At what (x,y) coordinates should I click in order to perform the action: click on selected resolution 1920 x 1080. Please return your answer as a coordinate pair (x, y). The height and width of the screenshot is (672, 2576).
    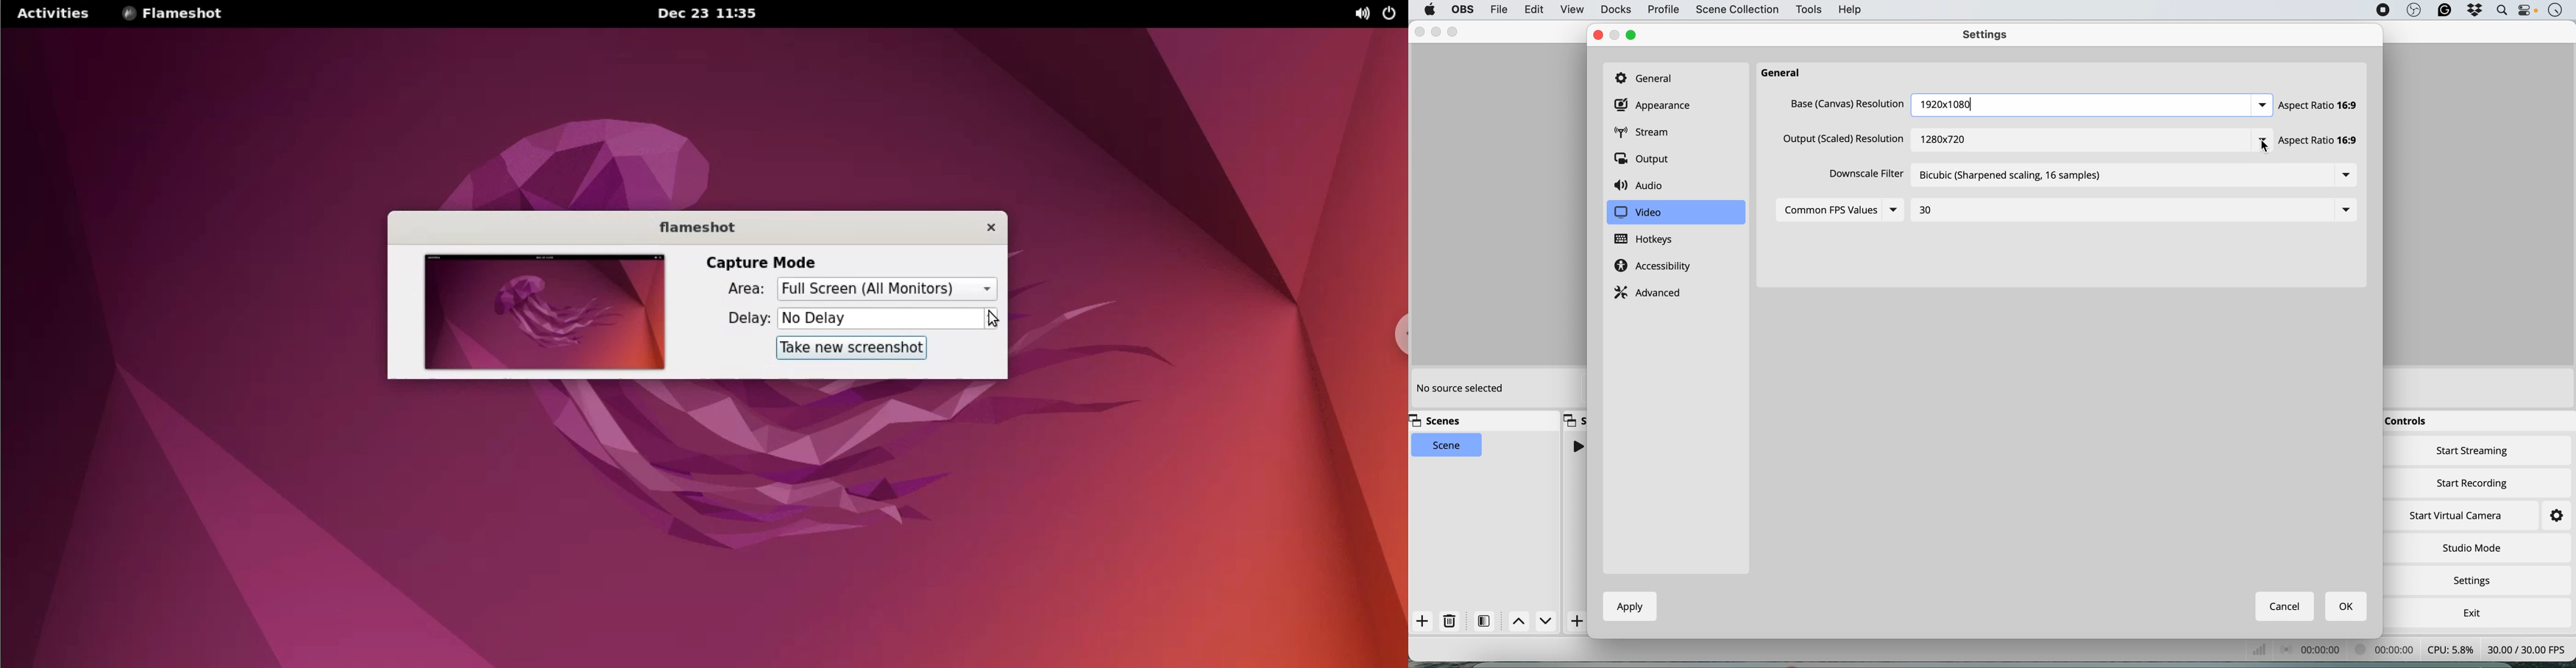
    Looking at the image, I should click on (1942, 136).